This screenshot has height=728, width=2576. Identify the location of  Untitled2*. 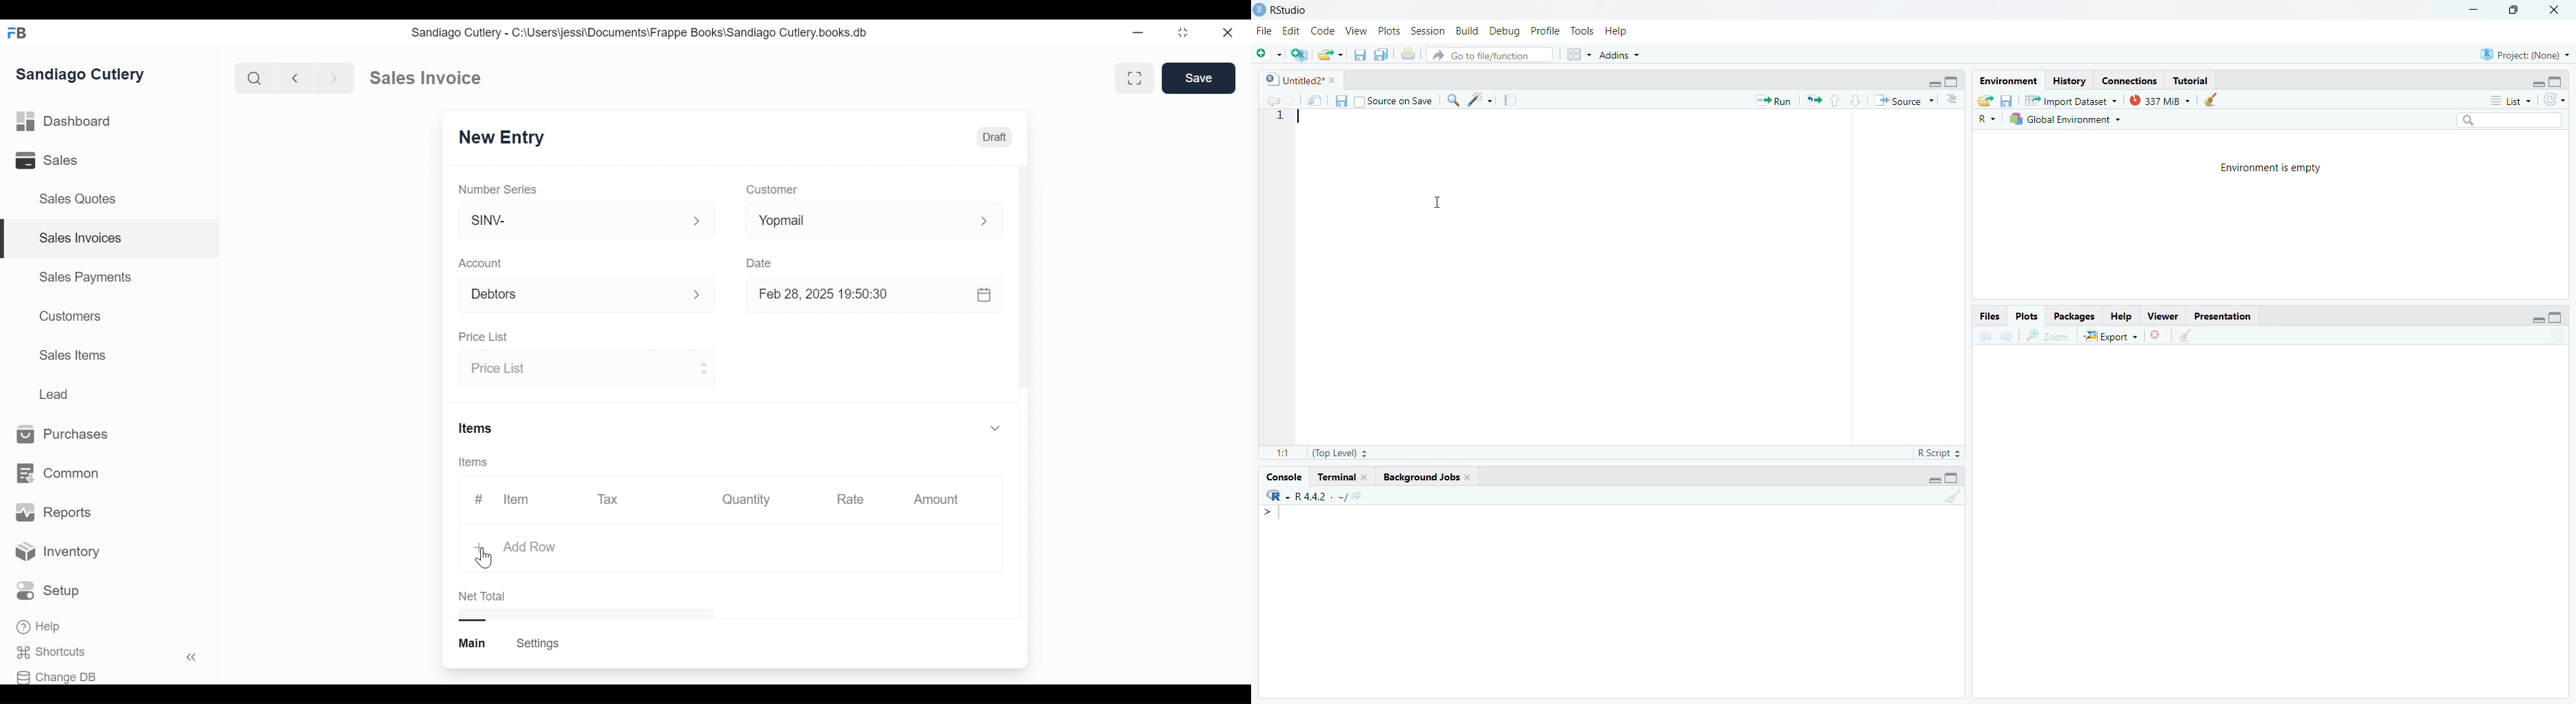
(1303, 81).